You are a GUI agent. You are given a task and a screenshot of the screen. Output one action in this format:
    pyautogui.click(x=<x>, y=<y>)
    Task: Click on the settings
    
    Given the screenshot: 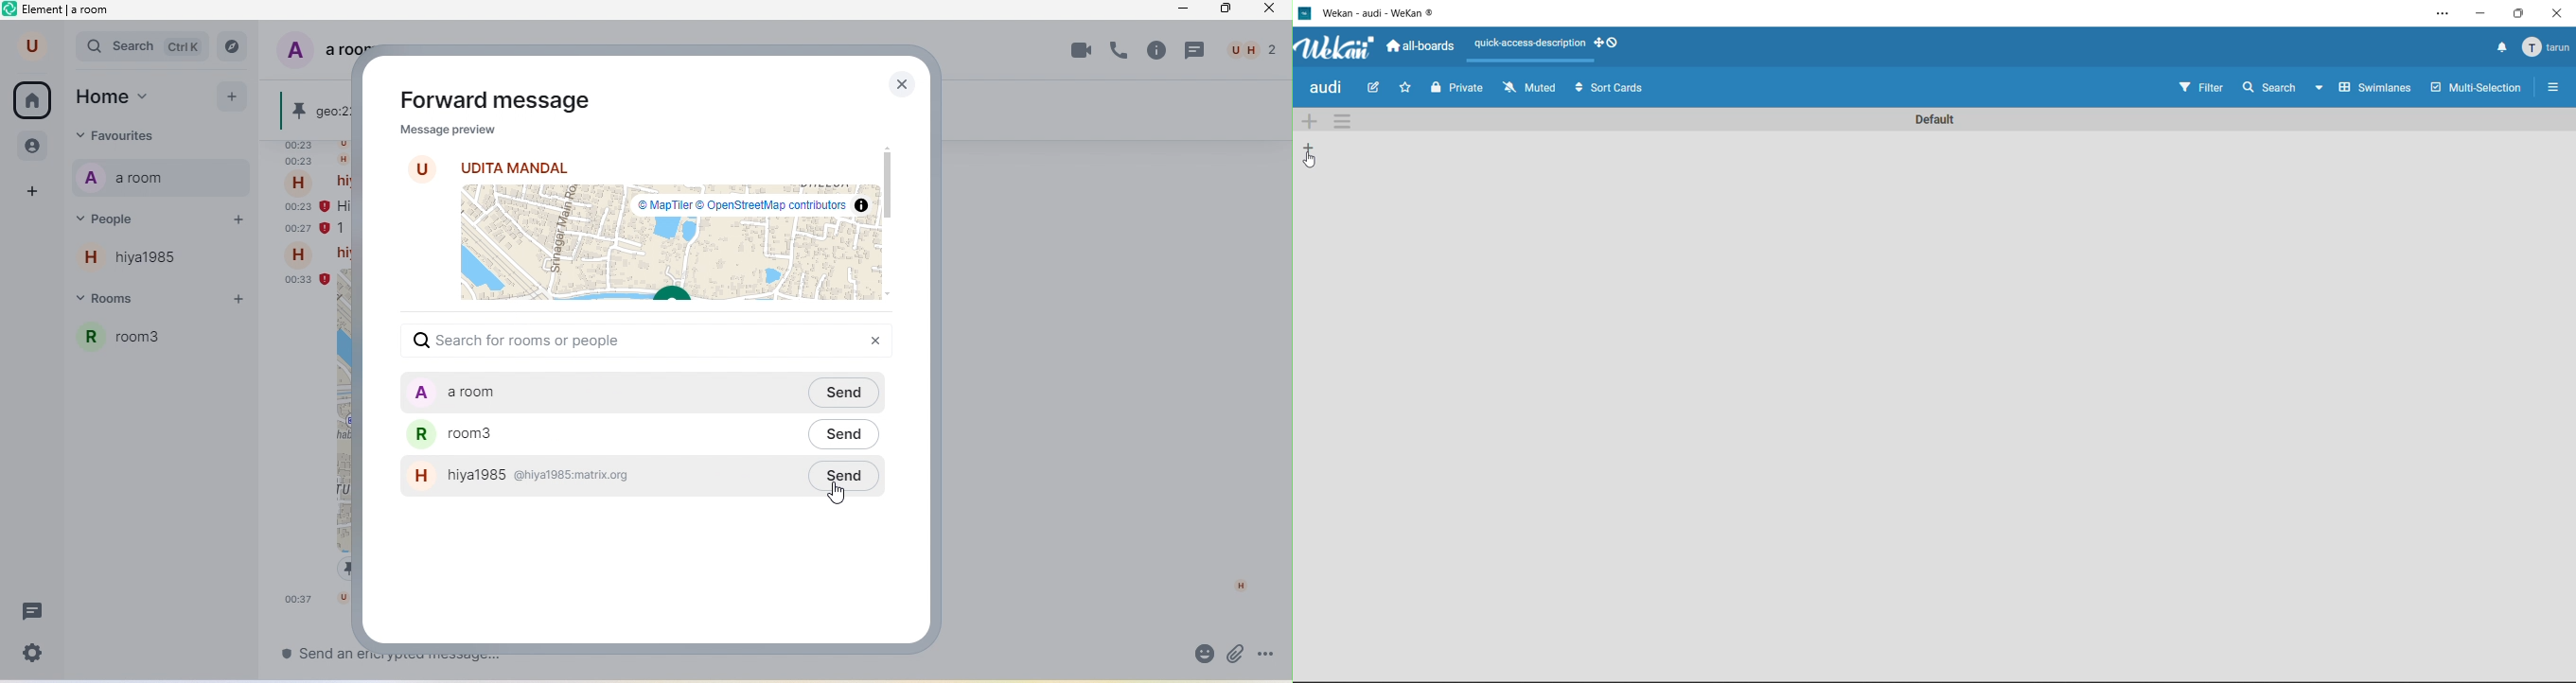 What is the action you would take?
    pyautogui.click(x=2441, y=13)
    